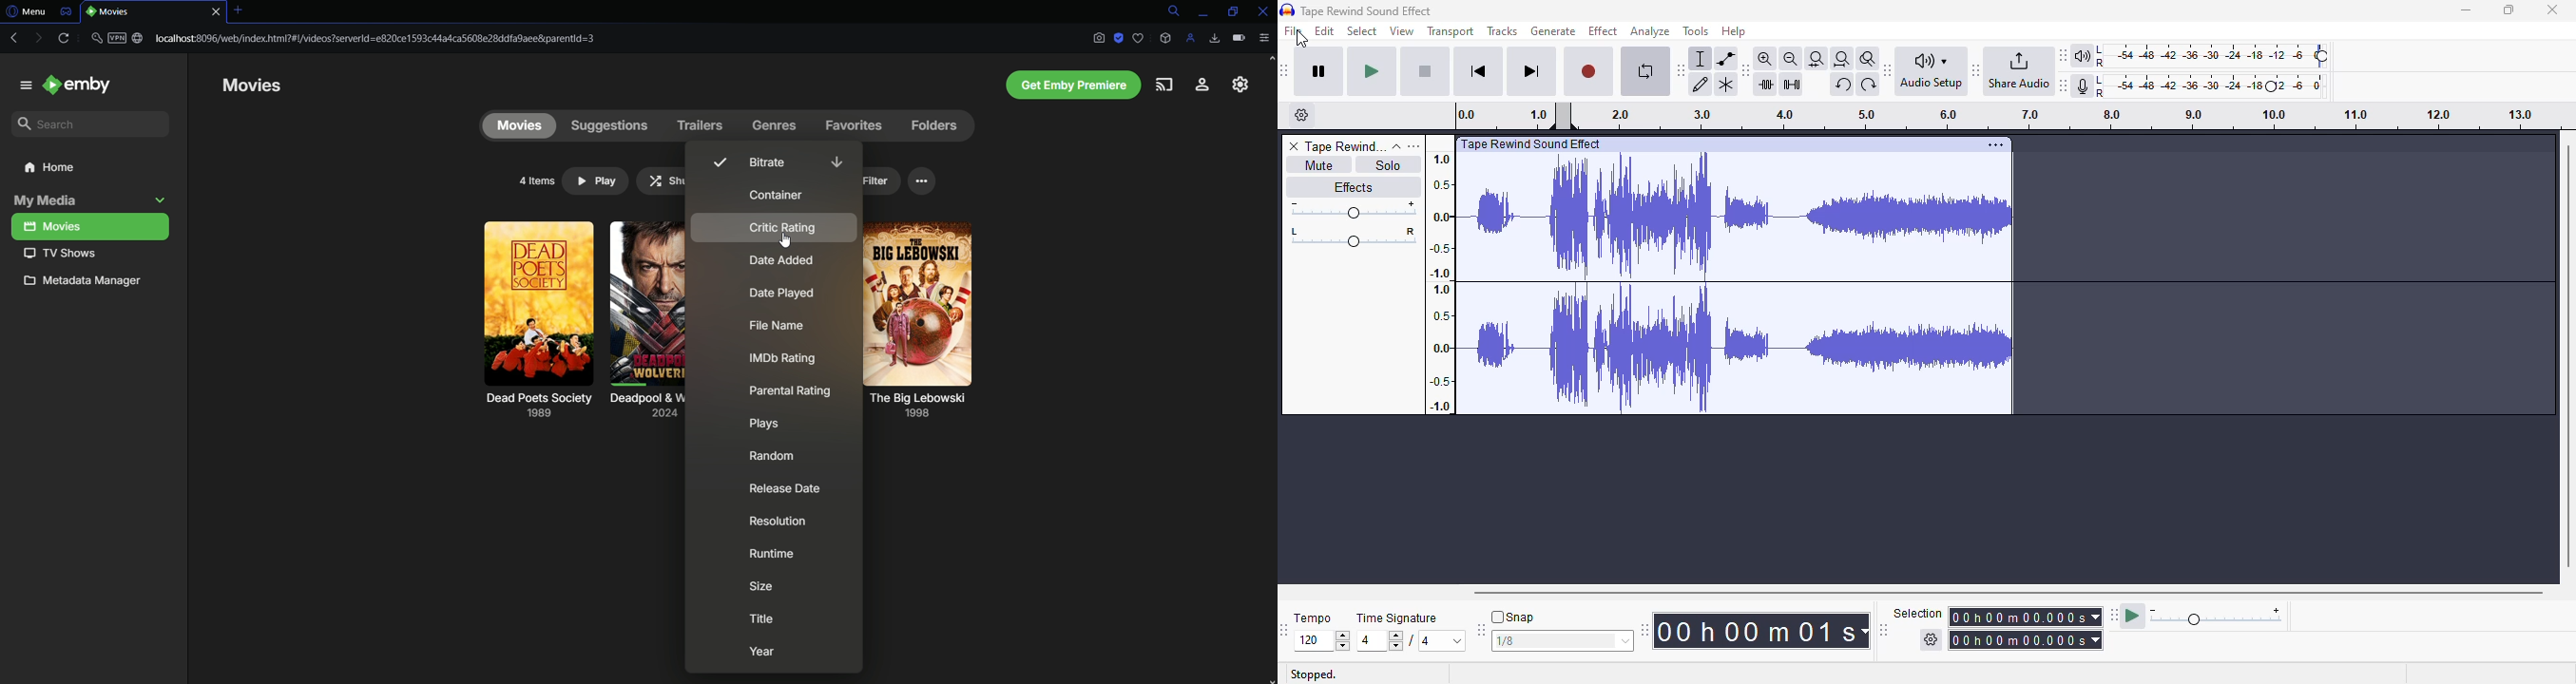 The height and width of the screenshot is (700, 2576). What do you see at coordinates (776, 456) in the screenshot?
I see `Random` at bounding box center [776, 456].